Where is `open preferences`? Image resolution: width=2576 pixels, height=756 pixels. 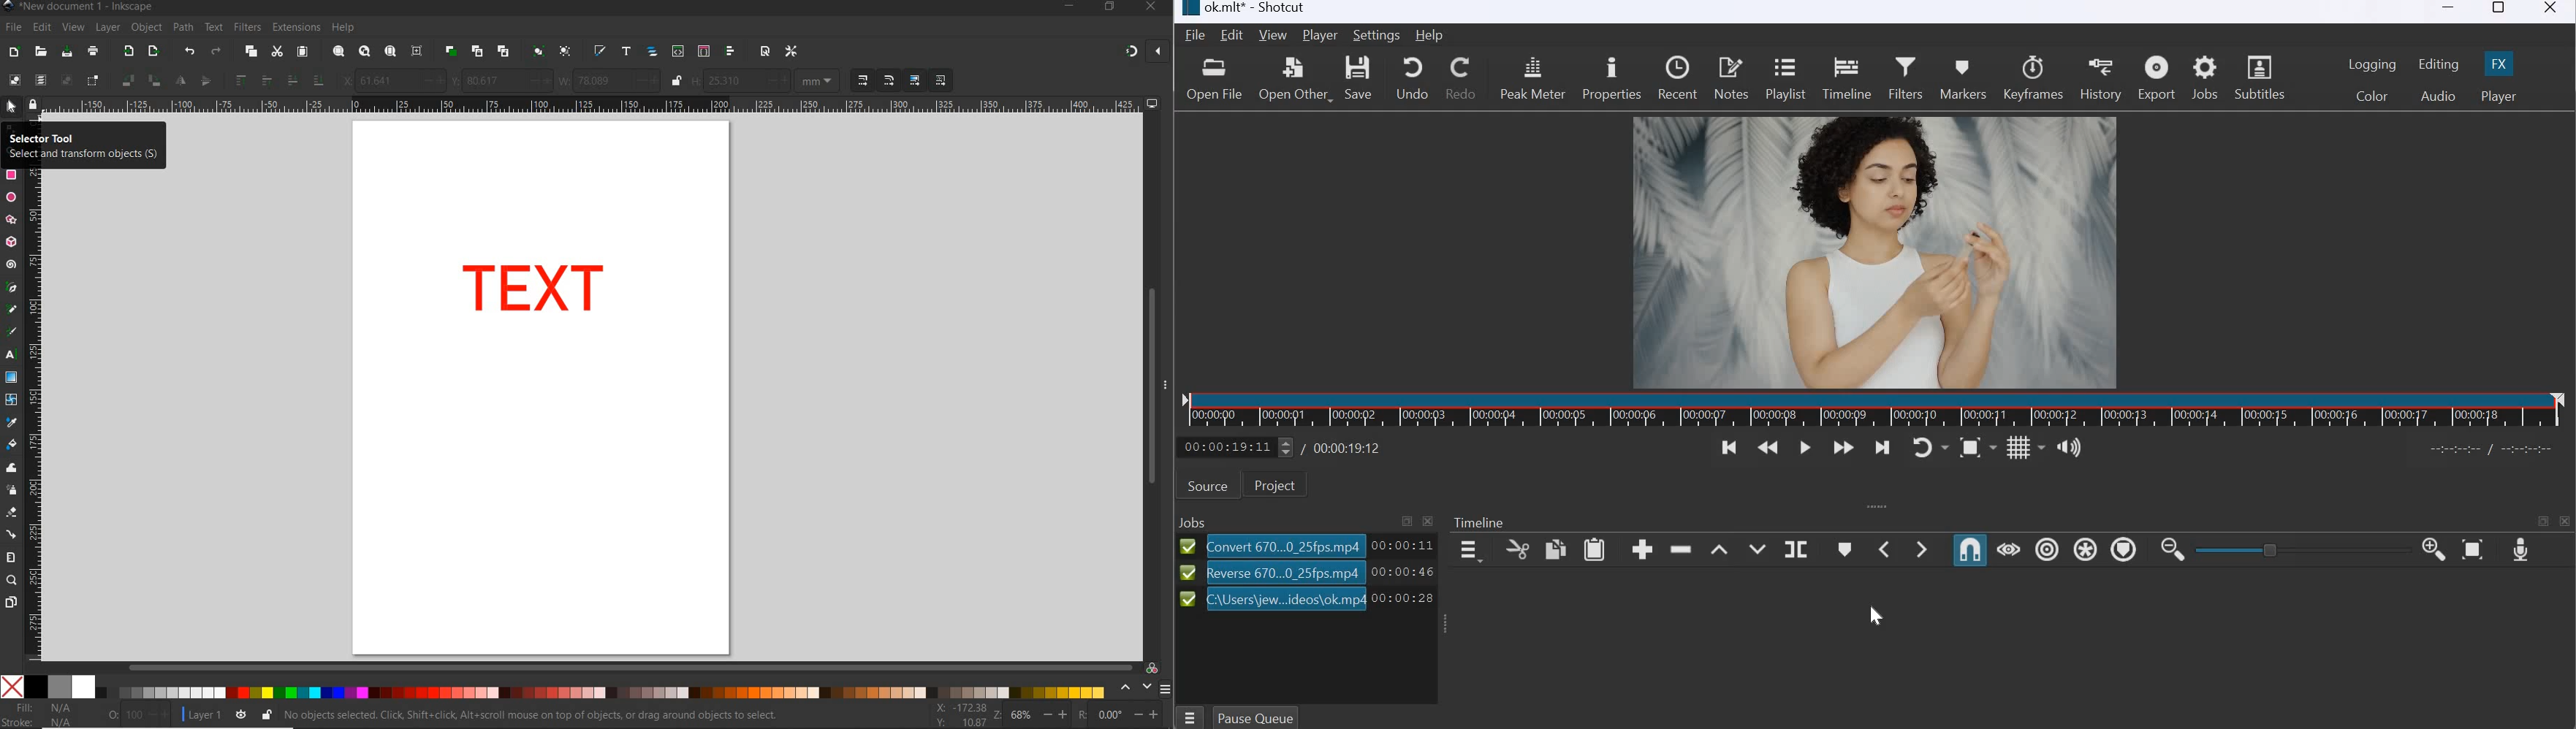 open preferences is located at coordinates (792, 50).